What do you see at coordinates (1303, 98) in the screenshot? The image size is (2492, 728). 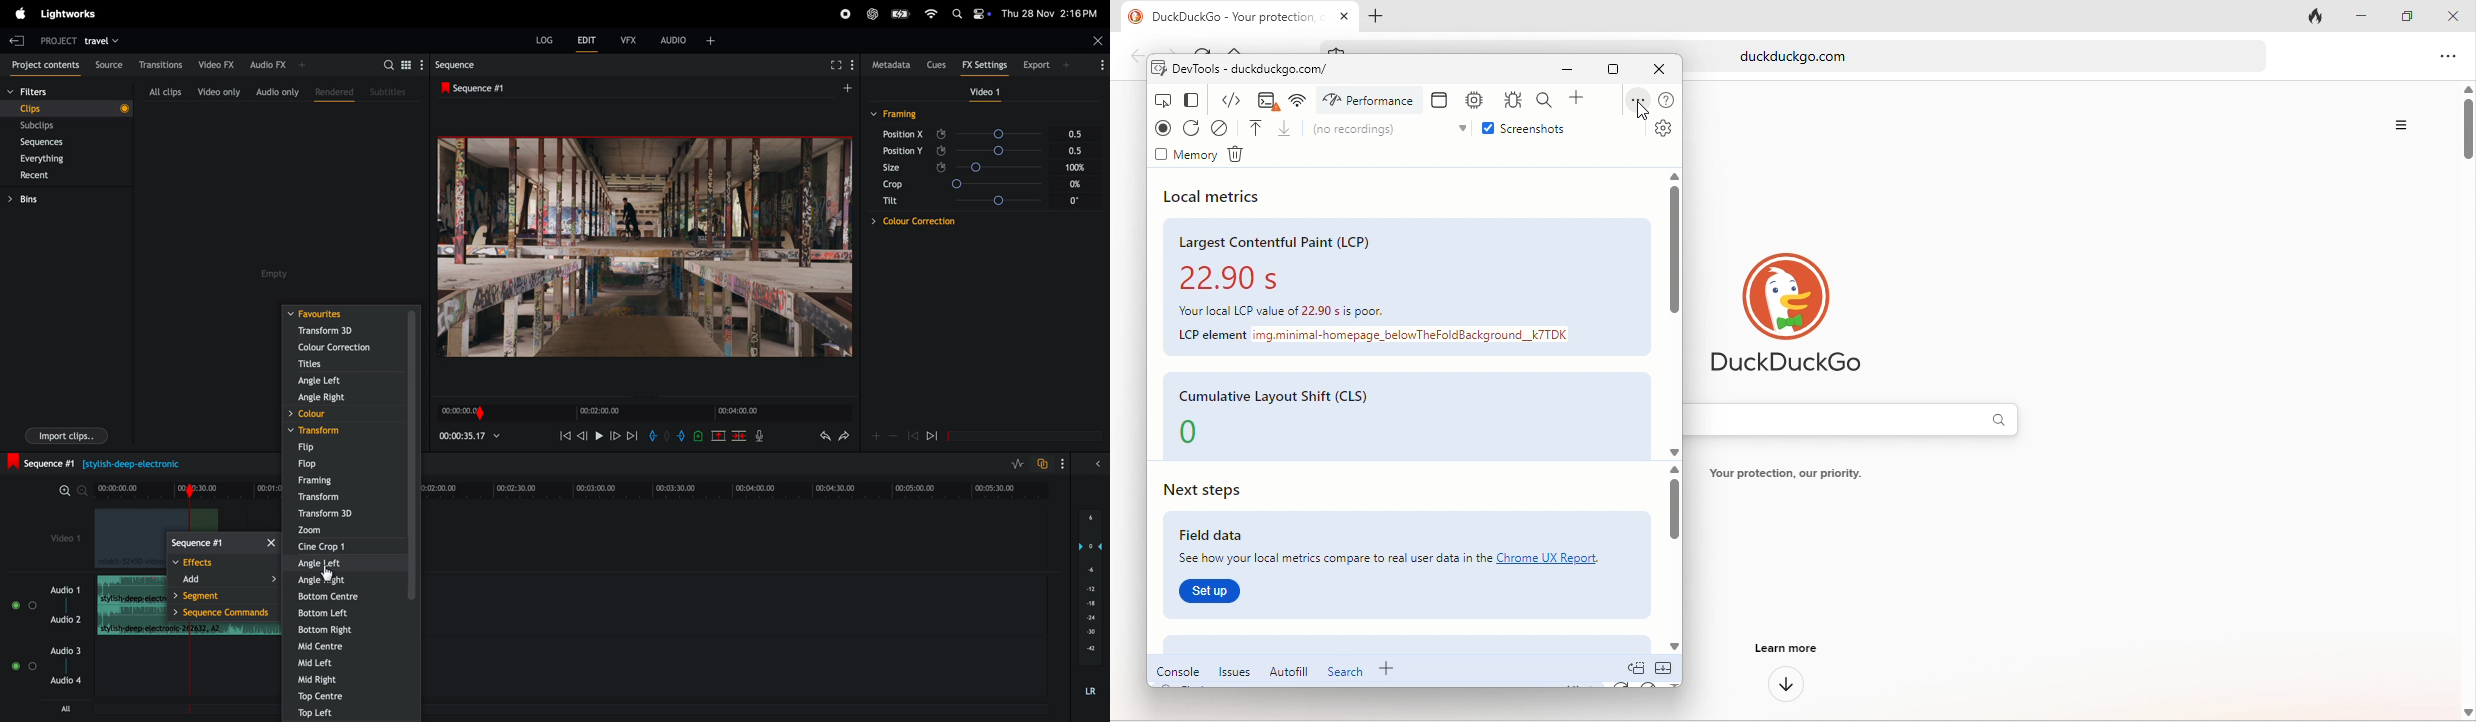 I see `network` at bounding box center [1303, 98].